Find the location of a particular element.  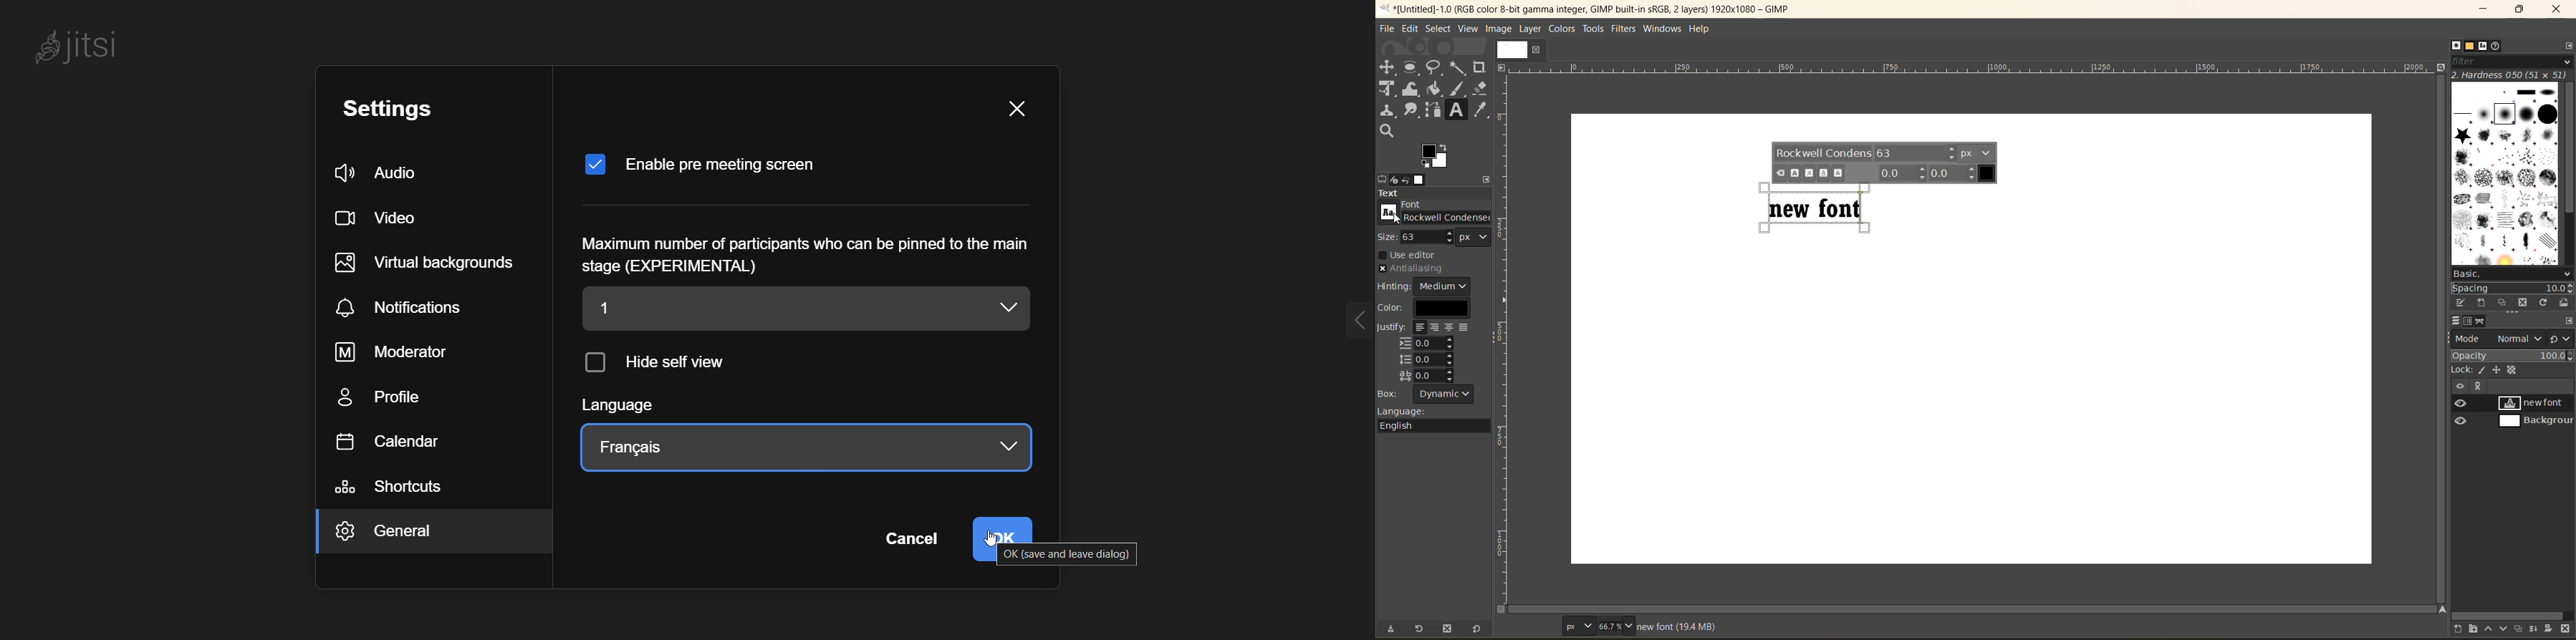

create a new layer group is located at coordinates (2475, 629).